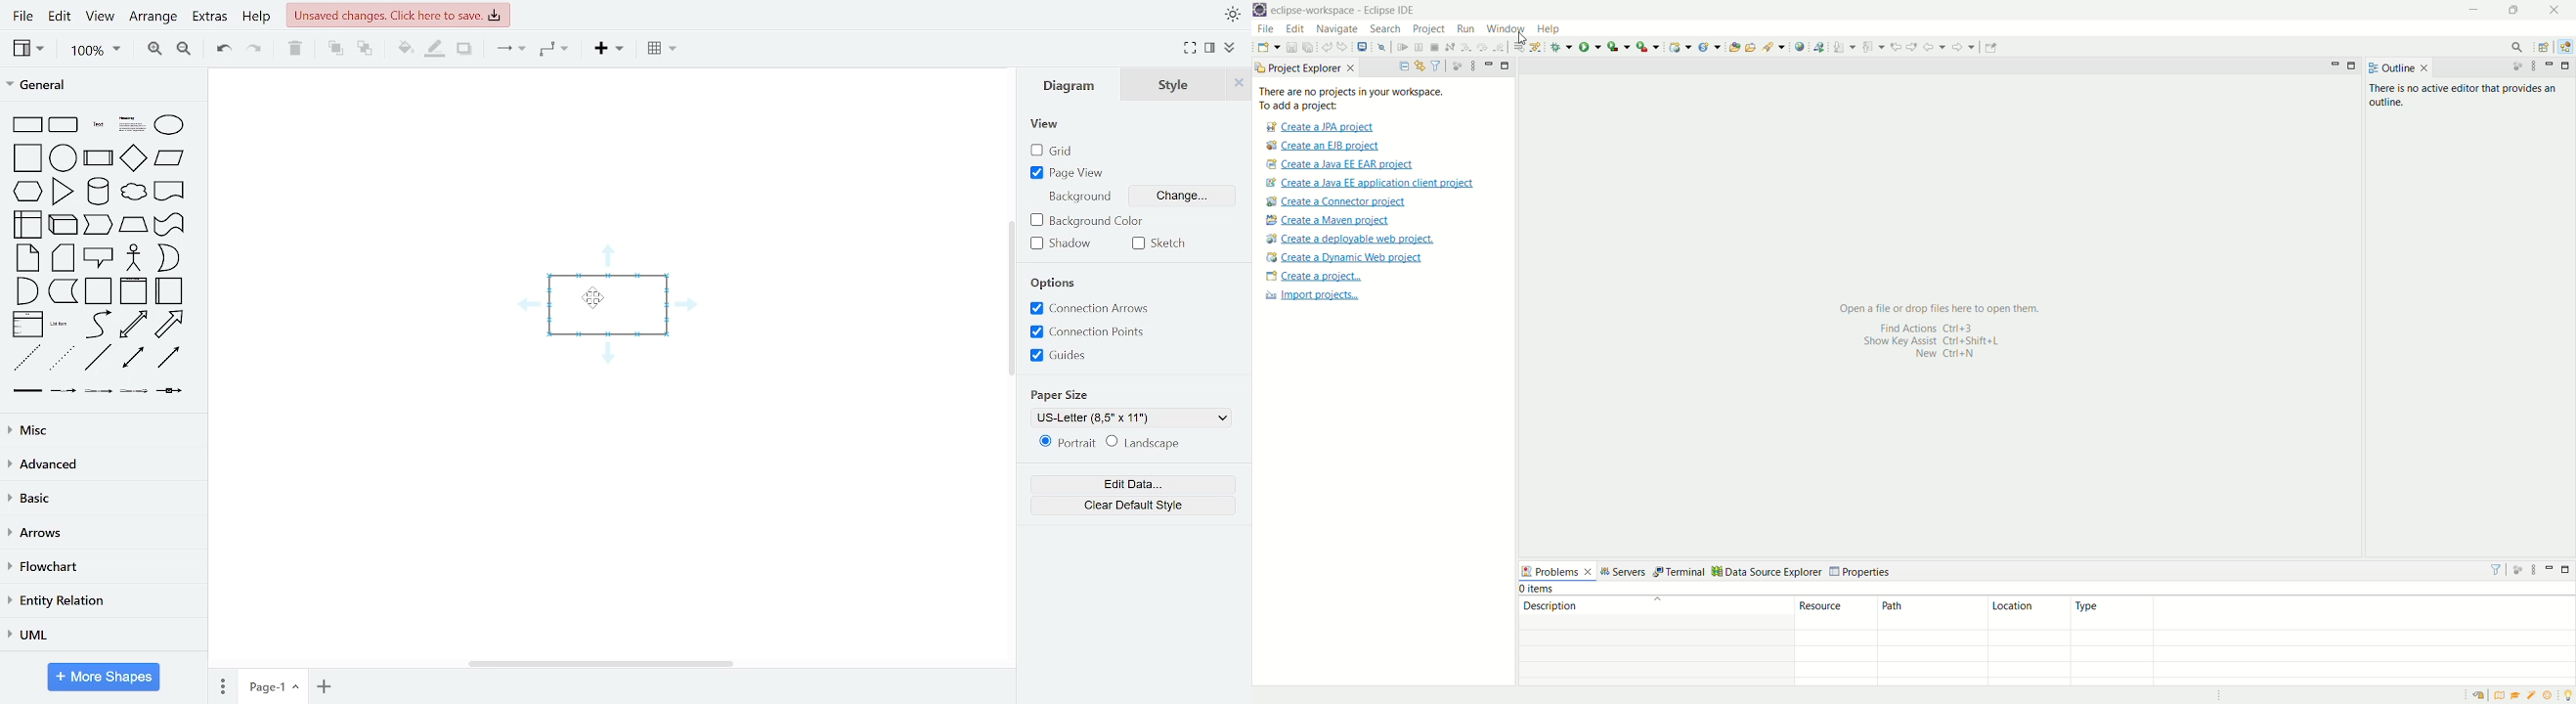 The width and height of the screenshot is (2576, 728). Describe the element at coordinates (1242, 84) in the screenshot. I see `Close` at that location.